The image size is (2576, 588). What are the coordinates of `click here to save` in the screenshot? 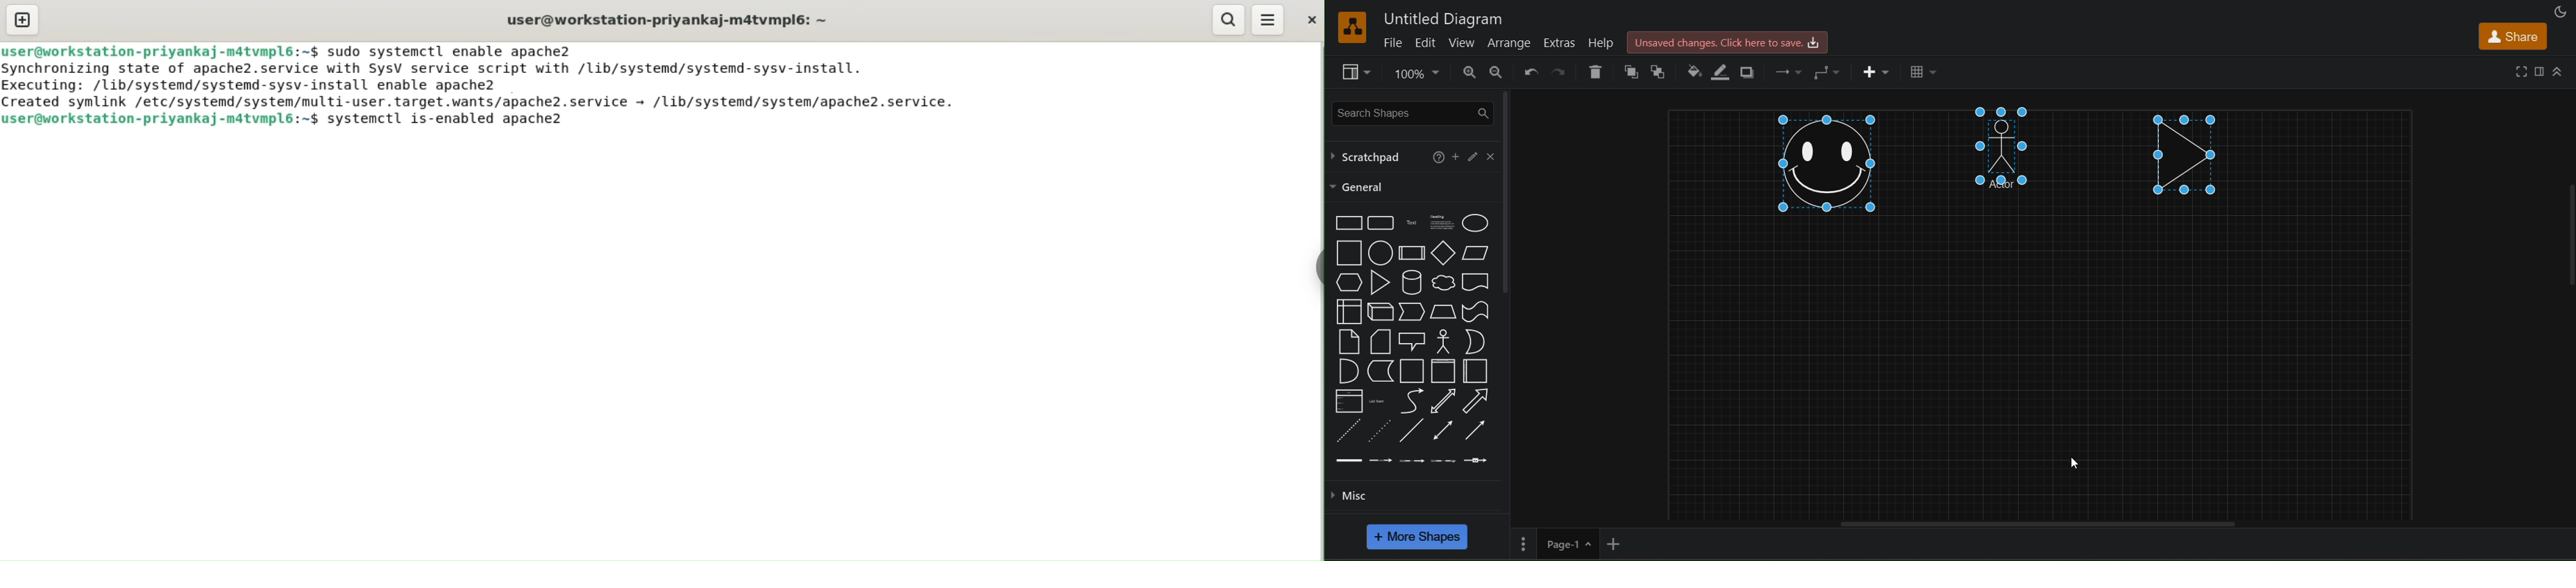 It's located at (1726, 42).